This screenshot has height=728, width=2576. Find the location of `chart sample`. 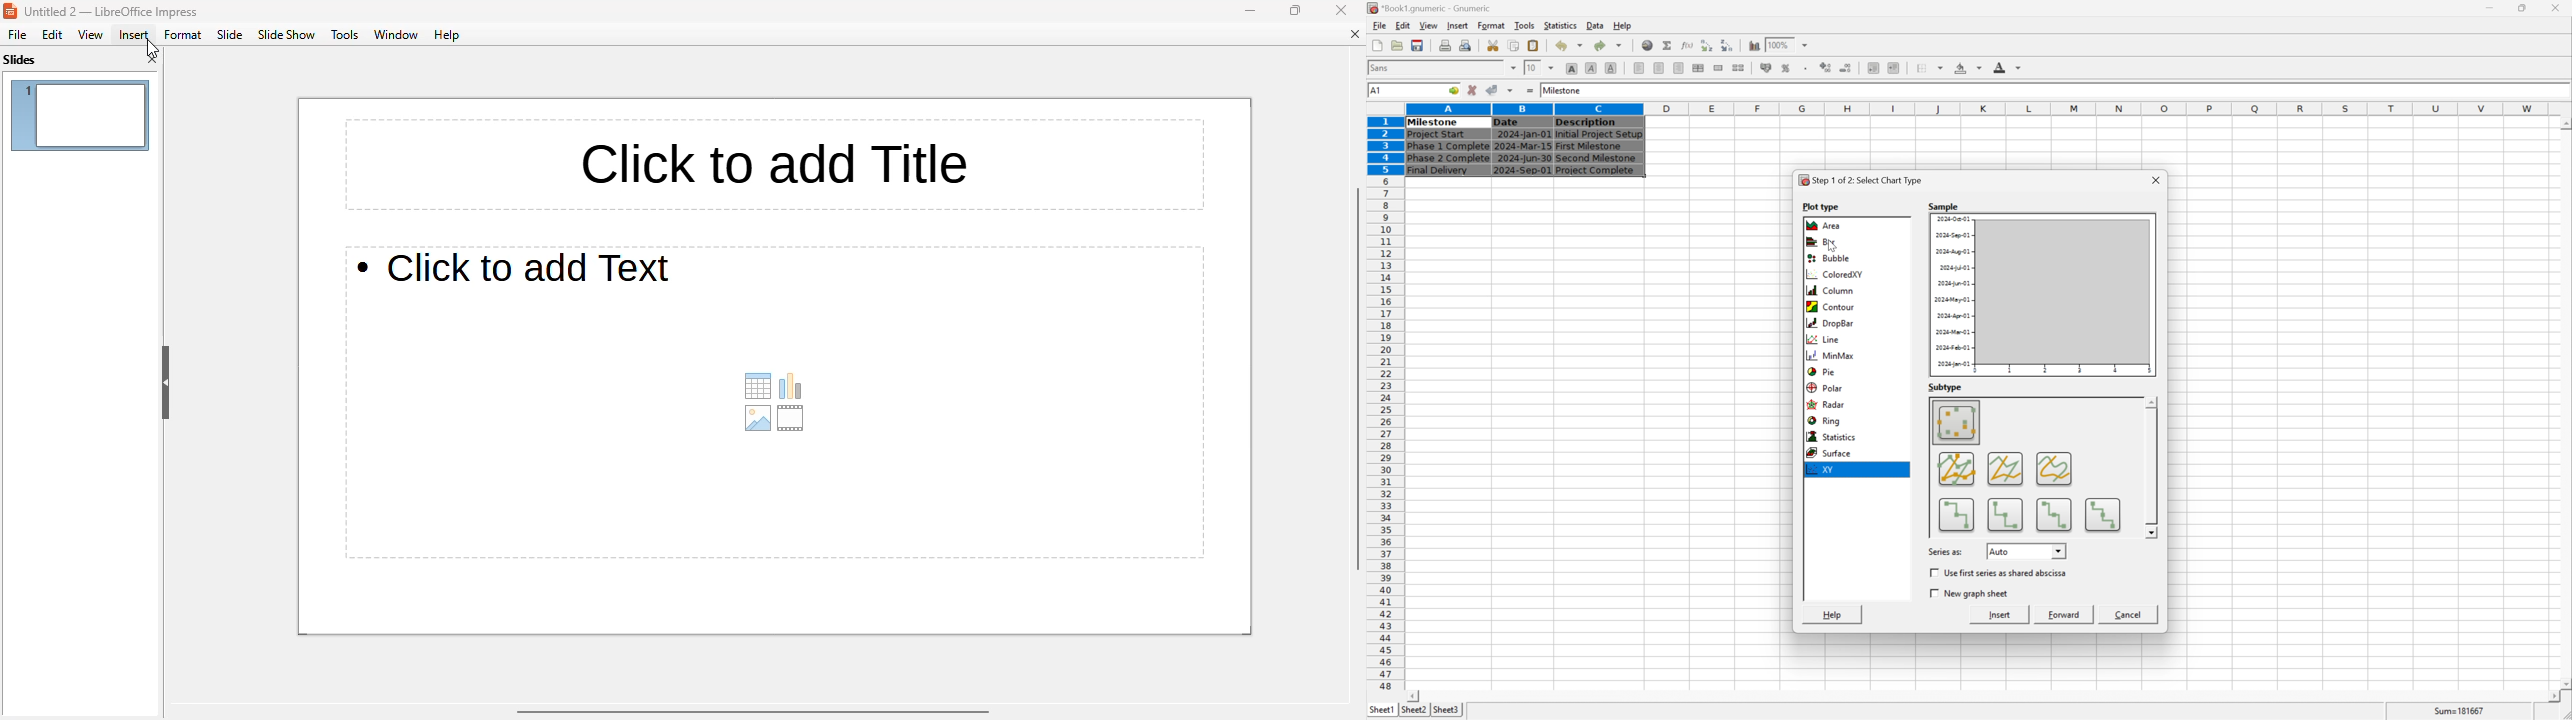

chart sample is located at coordinates (2043, 295).